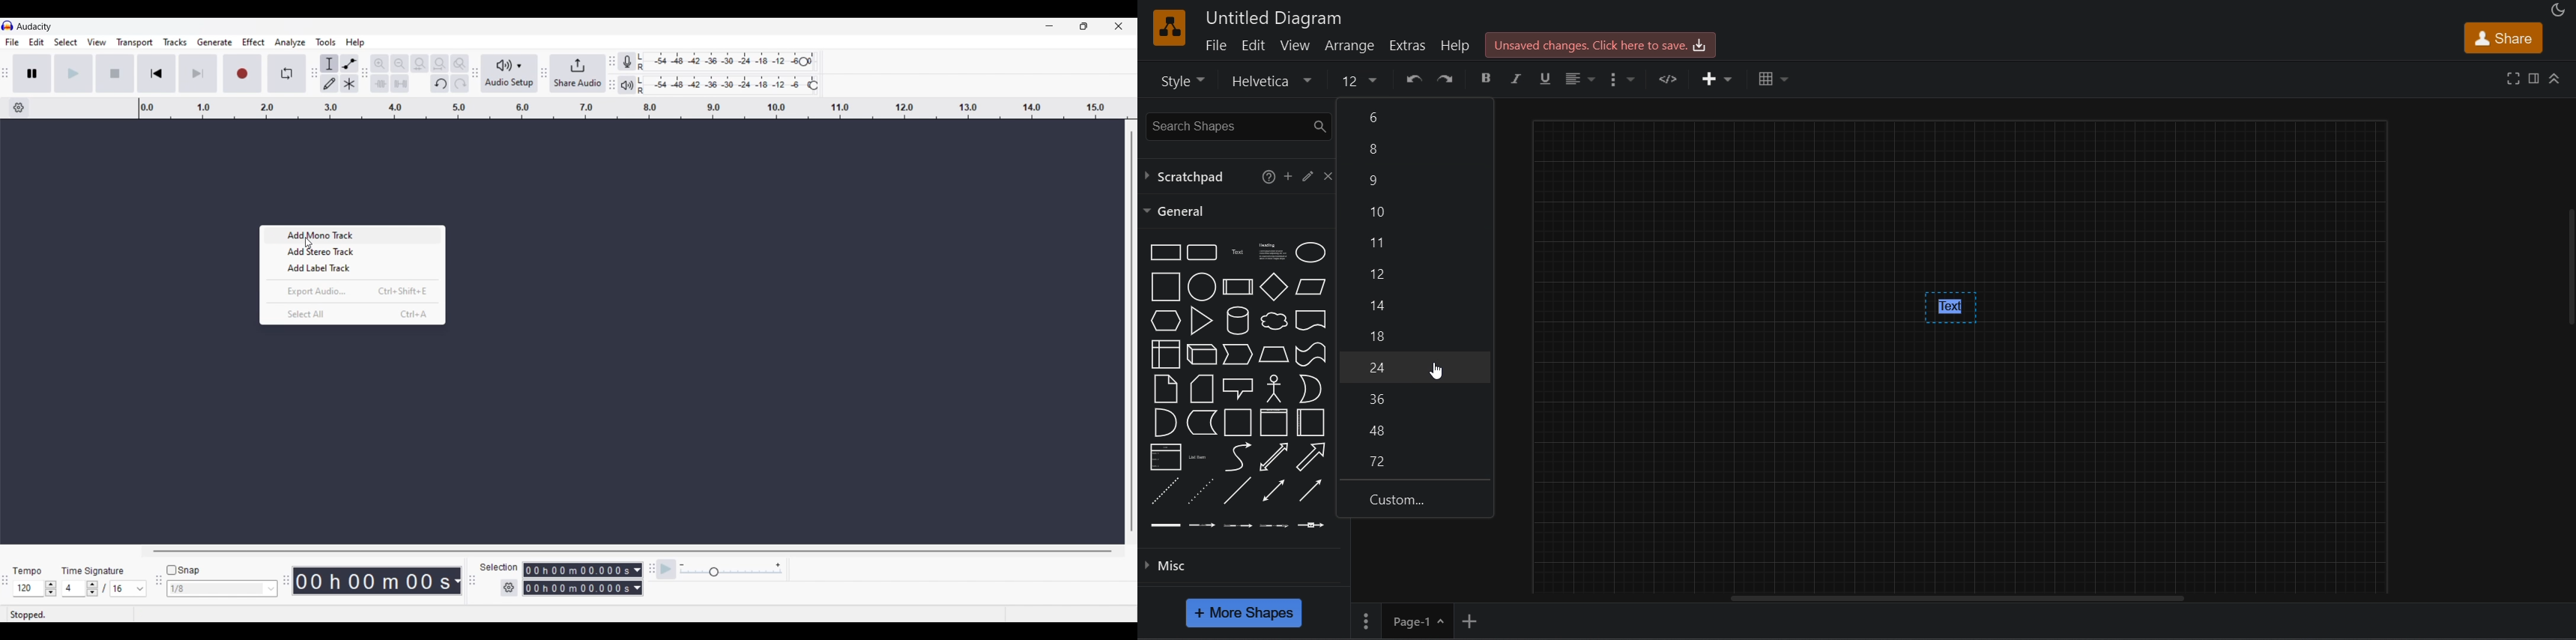  What do you see at coordinates (1517, 79) in the screenshot?
I see `italic` at bounding box center [1517, 79].